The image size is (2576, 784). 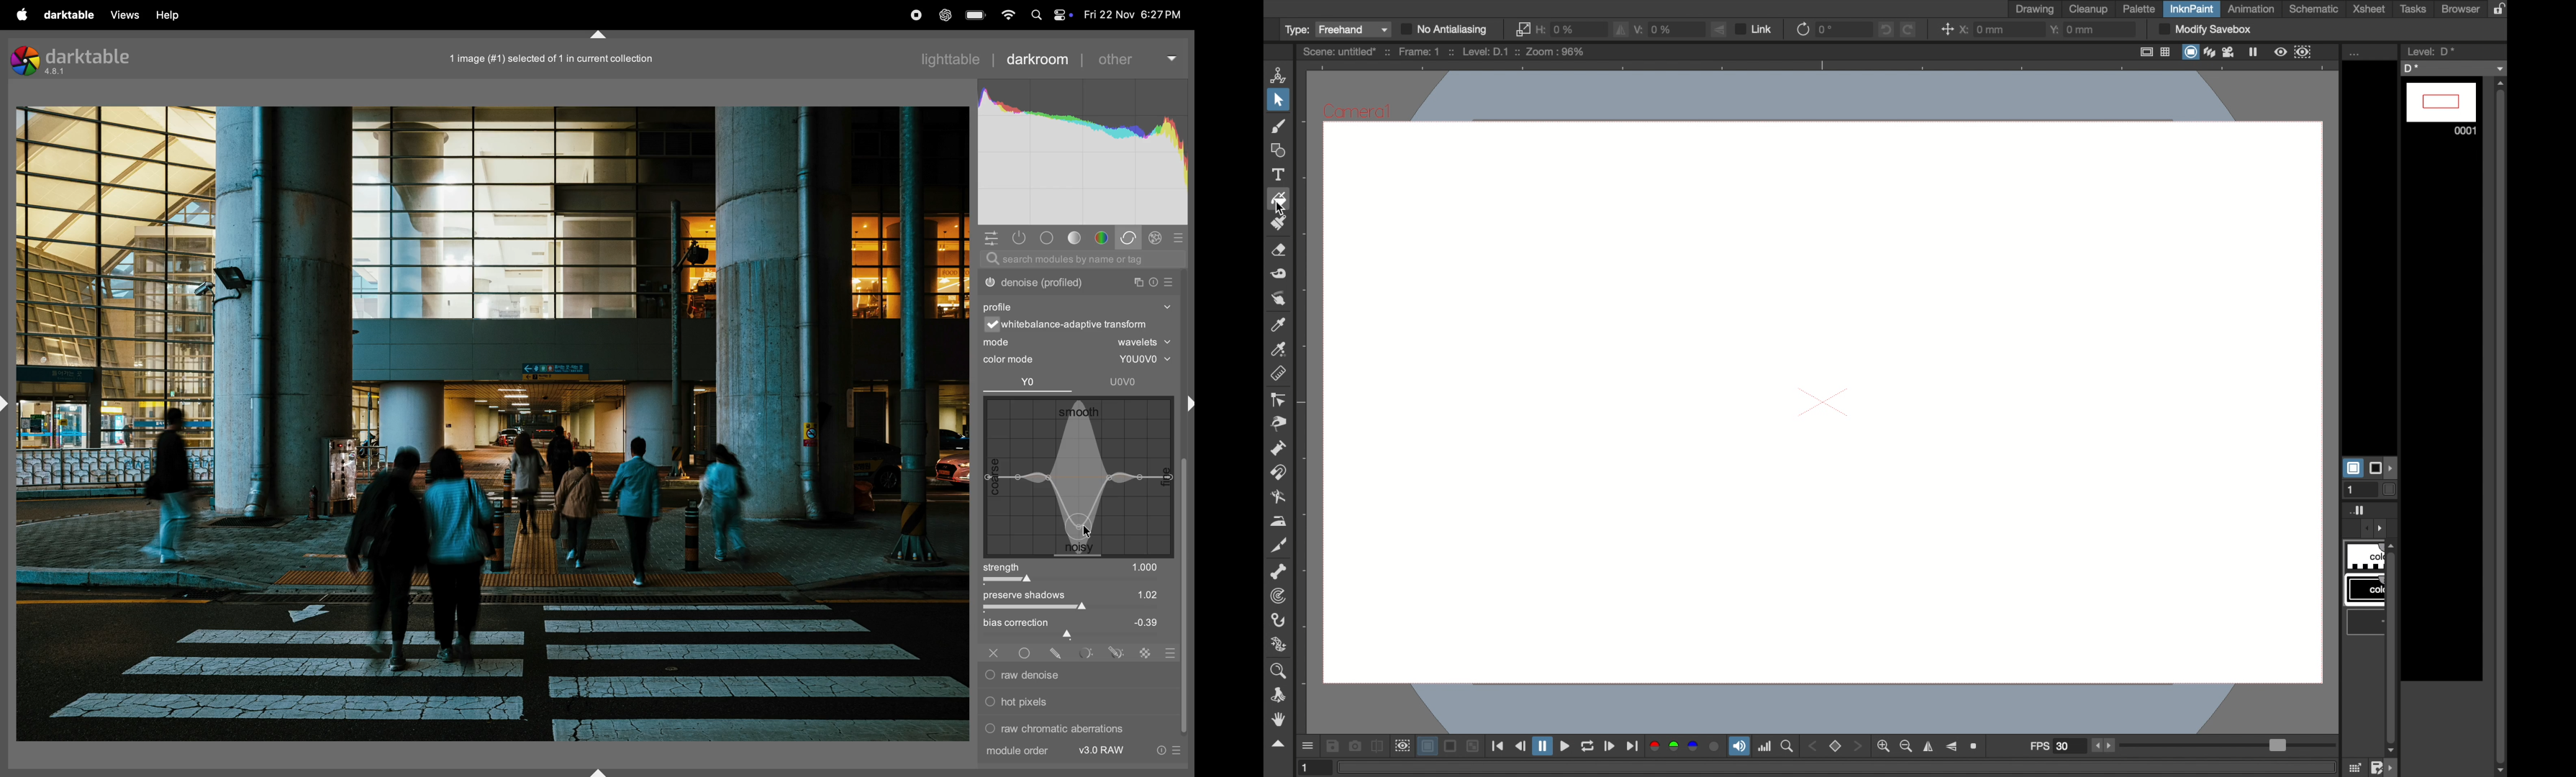 I want to click on correct, so click(x=1131, y=238).